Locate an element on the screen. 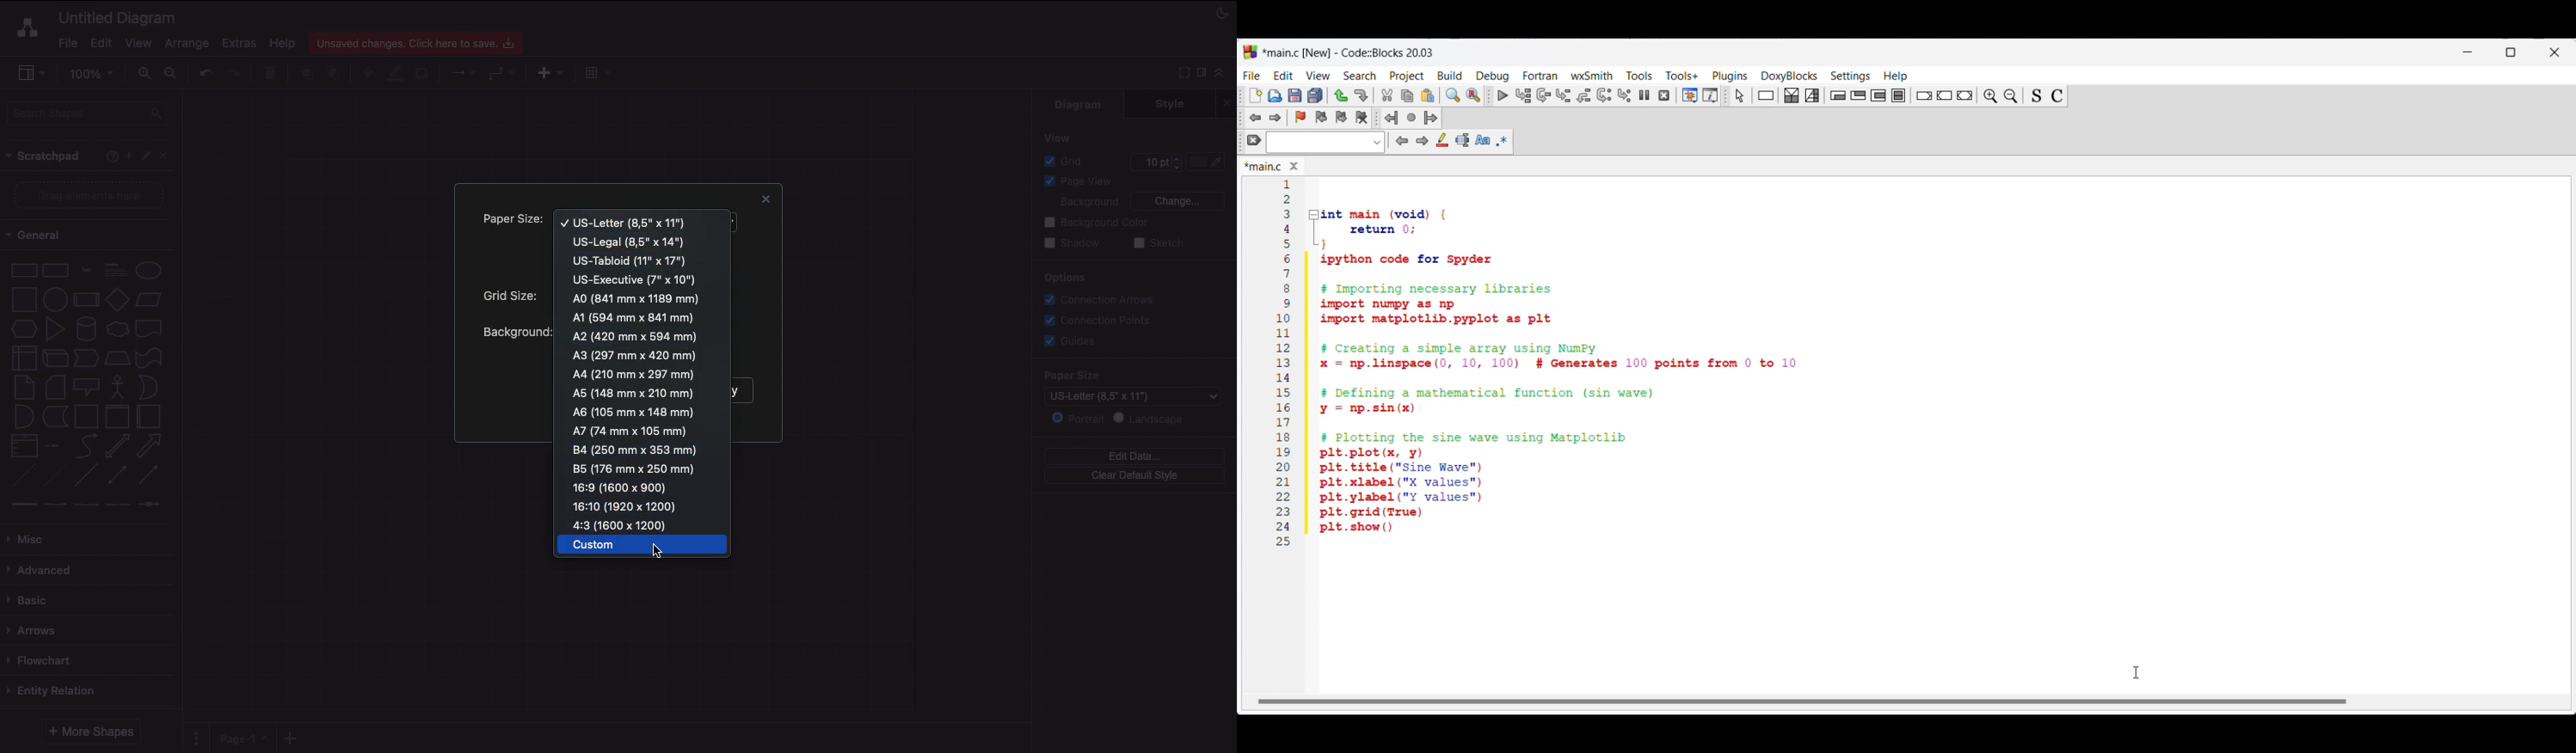 The image size is (2576, 756). Collapse expand is located at coordinates (1224, 77).